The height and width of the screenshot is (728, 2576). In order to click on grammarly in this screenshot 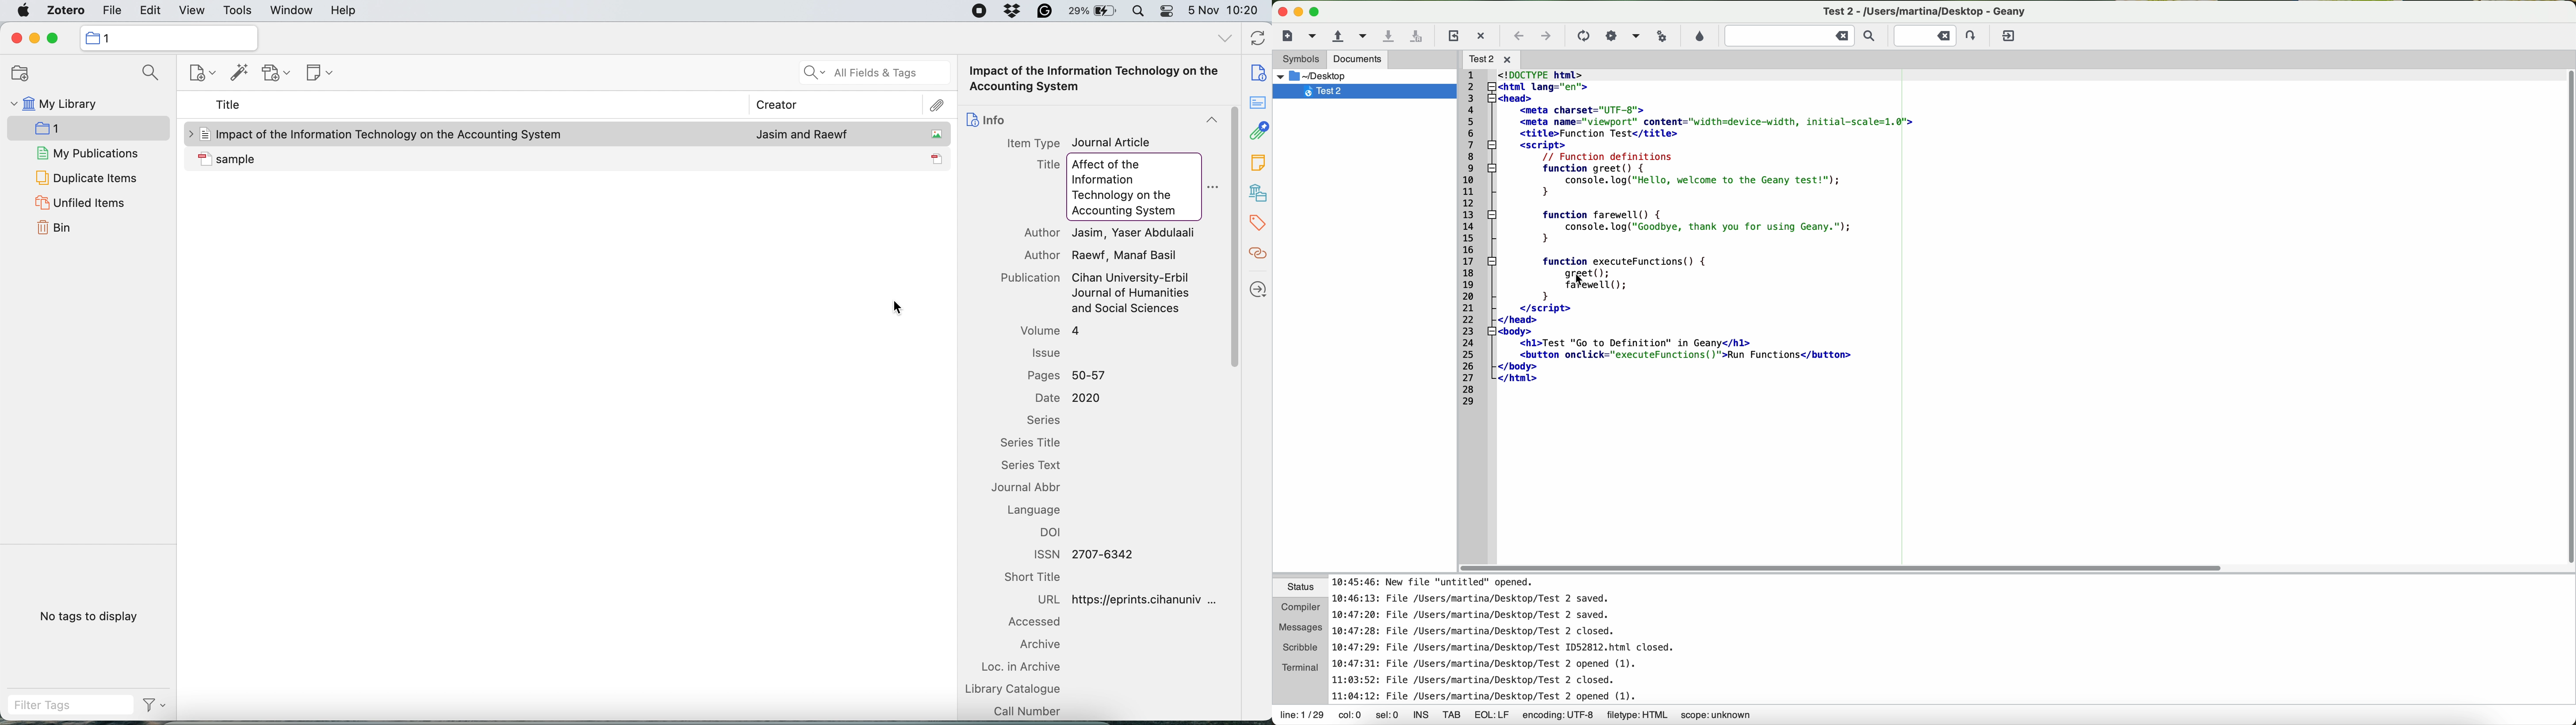, I will do `click(1045, 11)`.